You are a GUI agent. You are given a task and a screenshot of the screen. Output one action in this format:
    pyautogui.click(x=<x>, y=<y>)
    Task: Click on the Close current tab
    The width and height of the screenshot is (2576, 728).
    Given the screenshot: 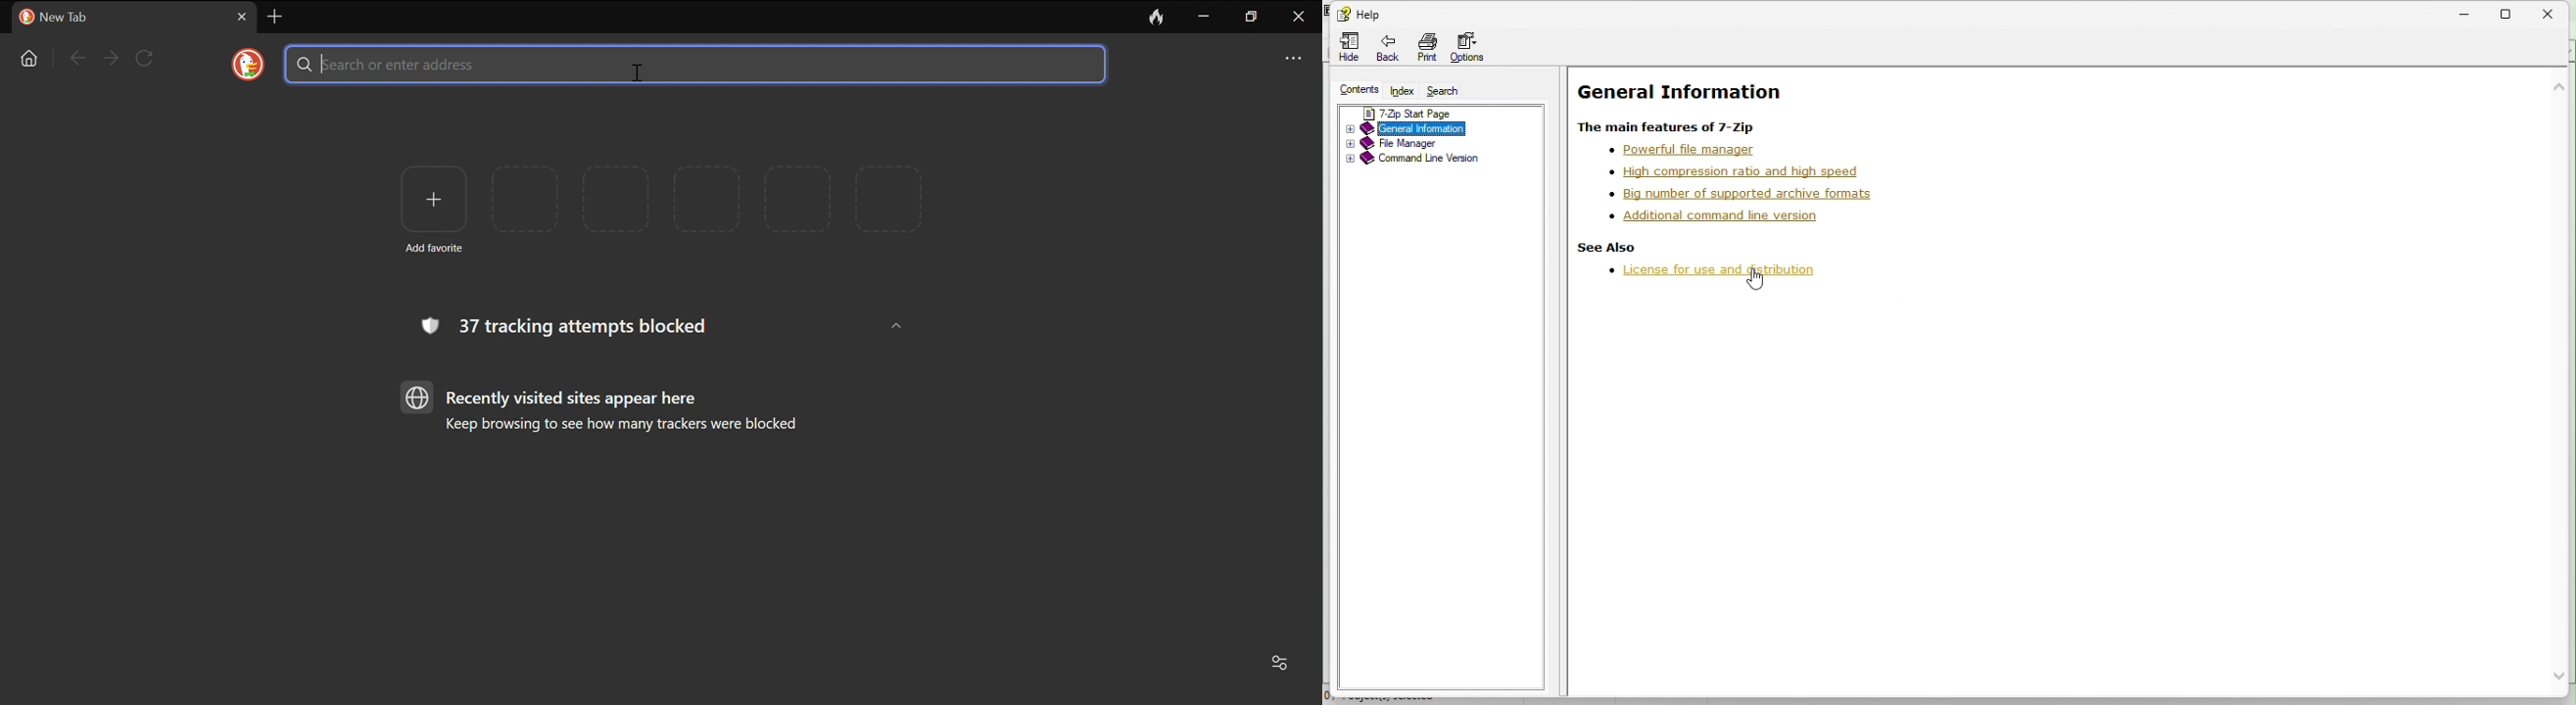 What is the action you would take?
    pyautogui.click(x=242, y=17)
    